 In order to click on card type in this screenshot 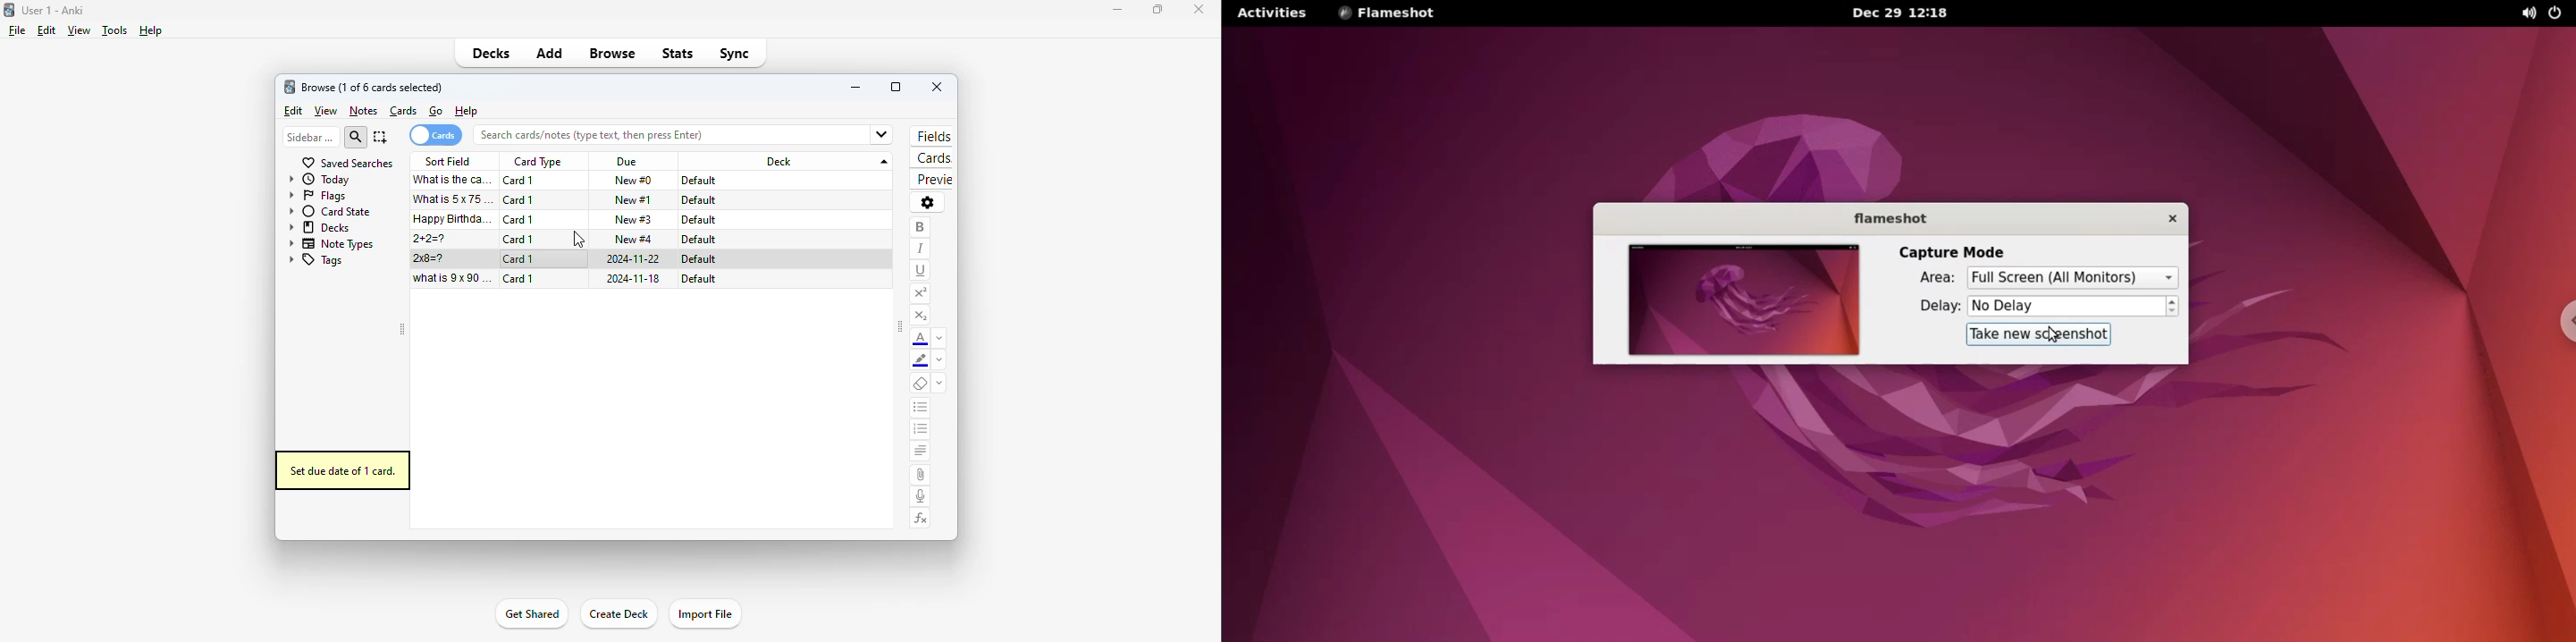, I will do `click(537, 162)`.